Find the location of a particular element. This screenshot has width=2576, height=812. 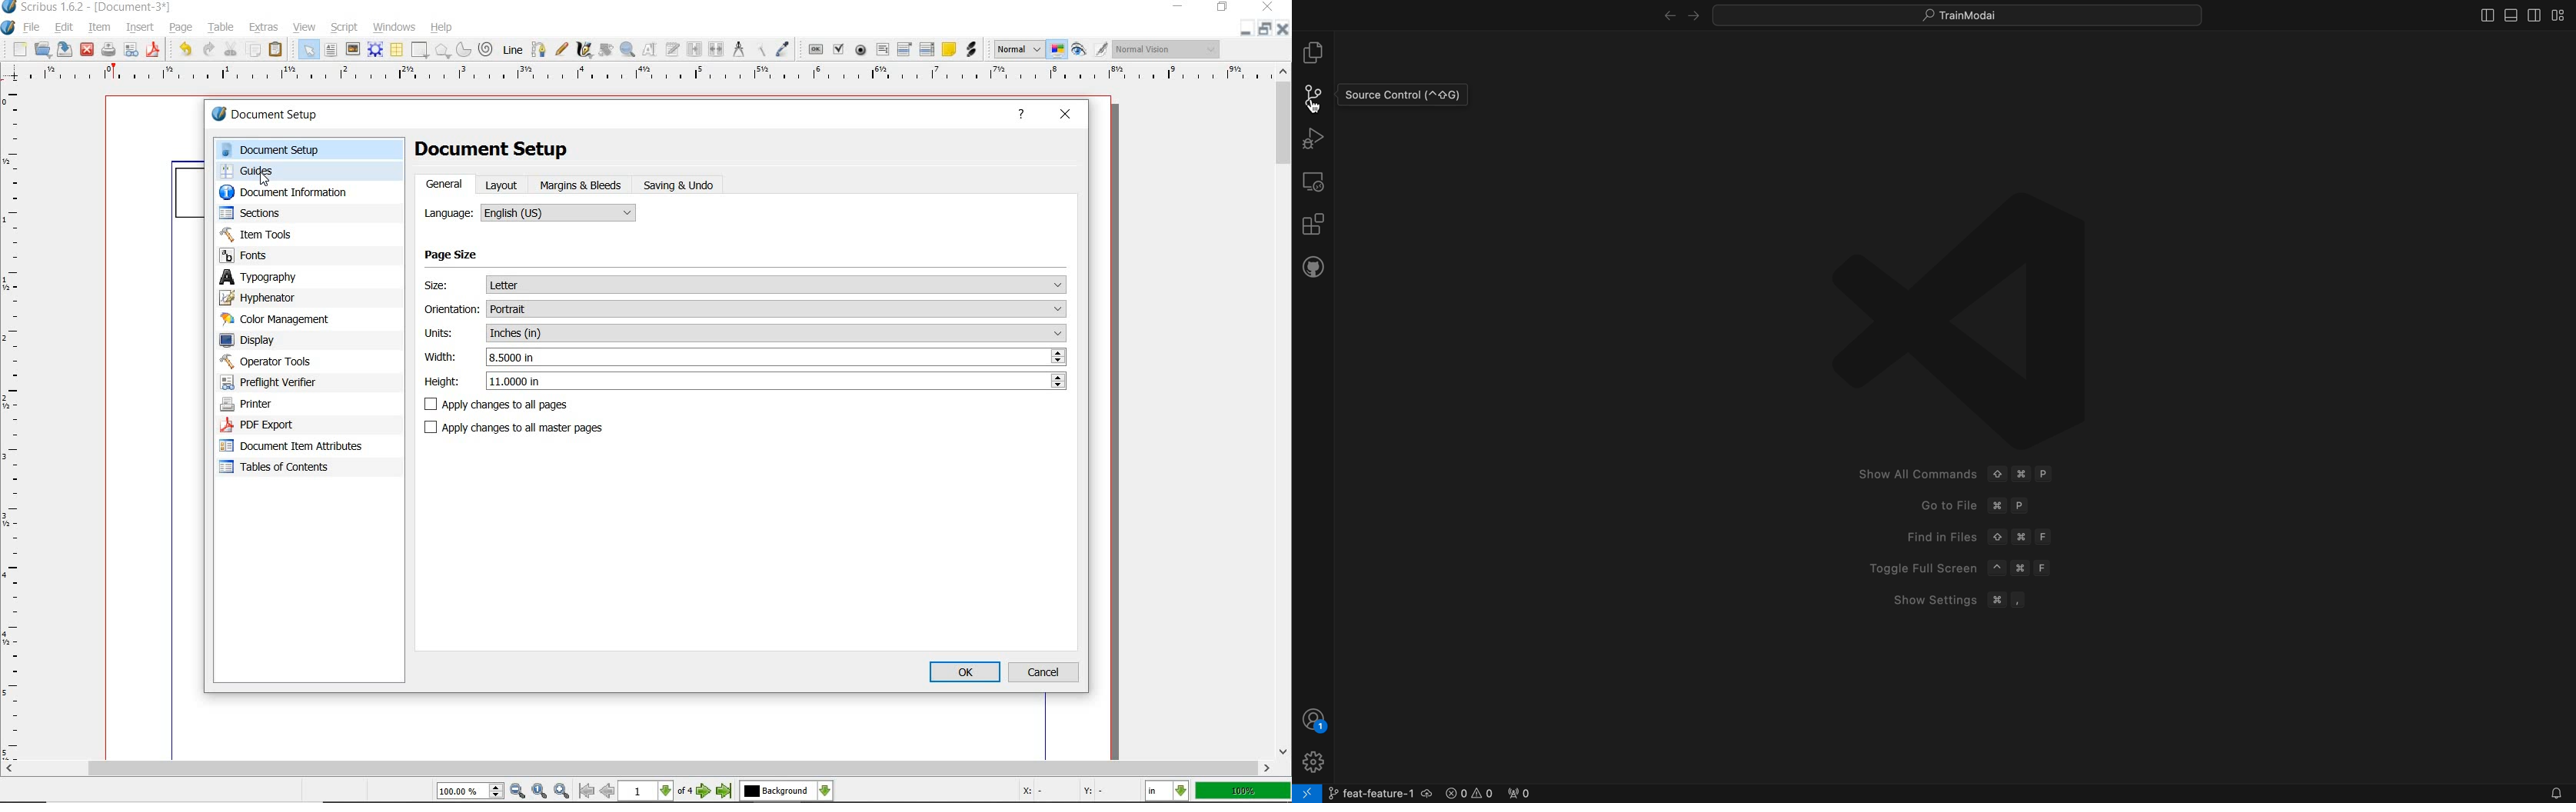

arc is located at coordinates (462, 51).